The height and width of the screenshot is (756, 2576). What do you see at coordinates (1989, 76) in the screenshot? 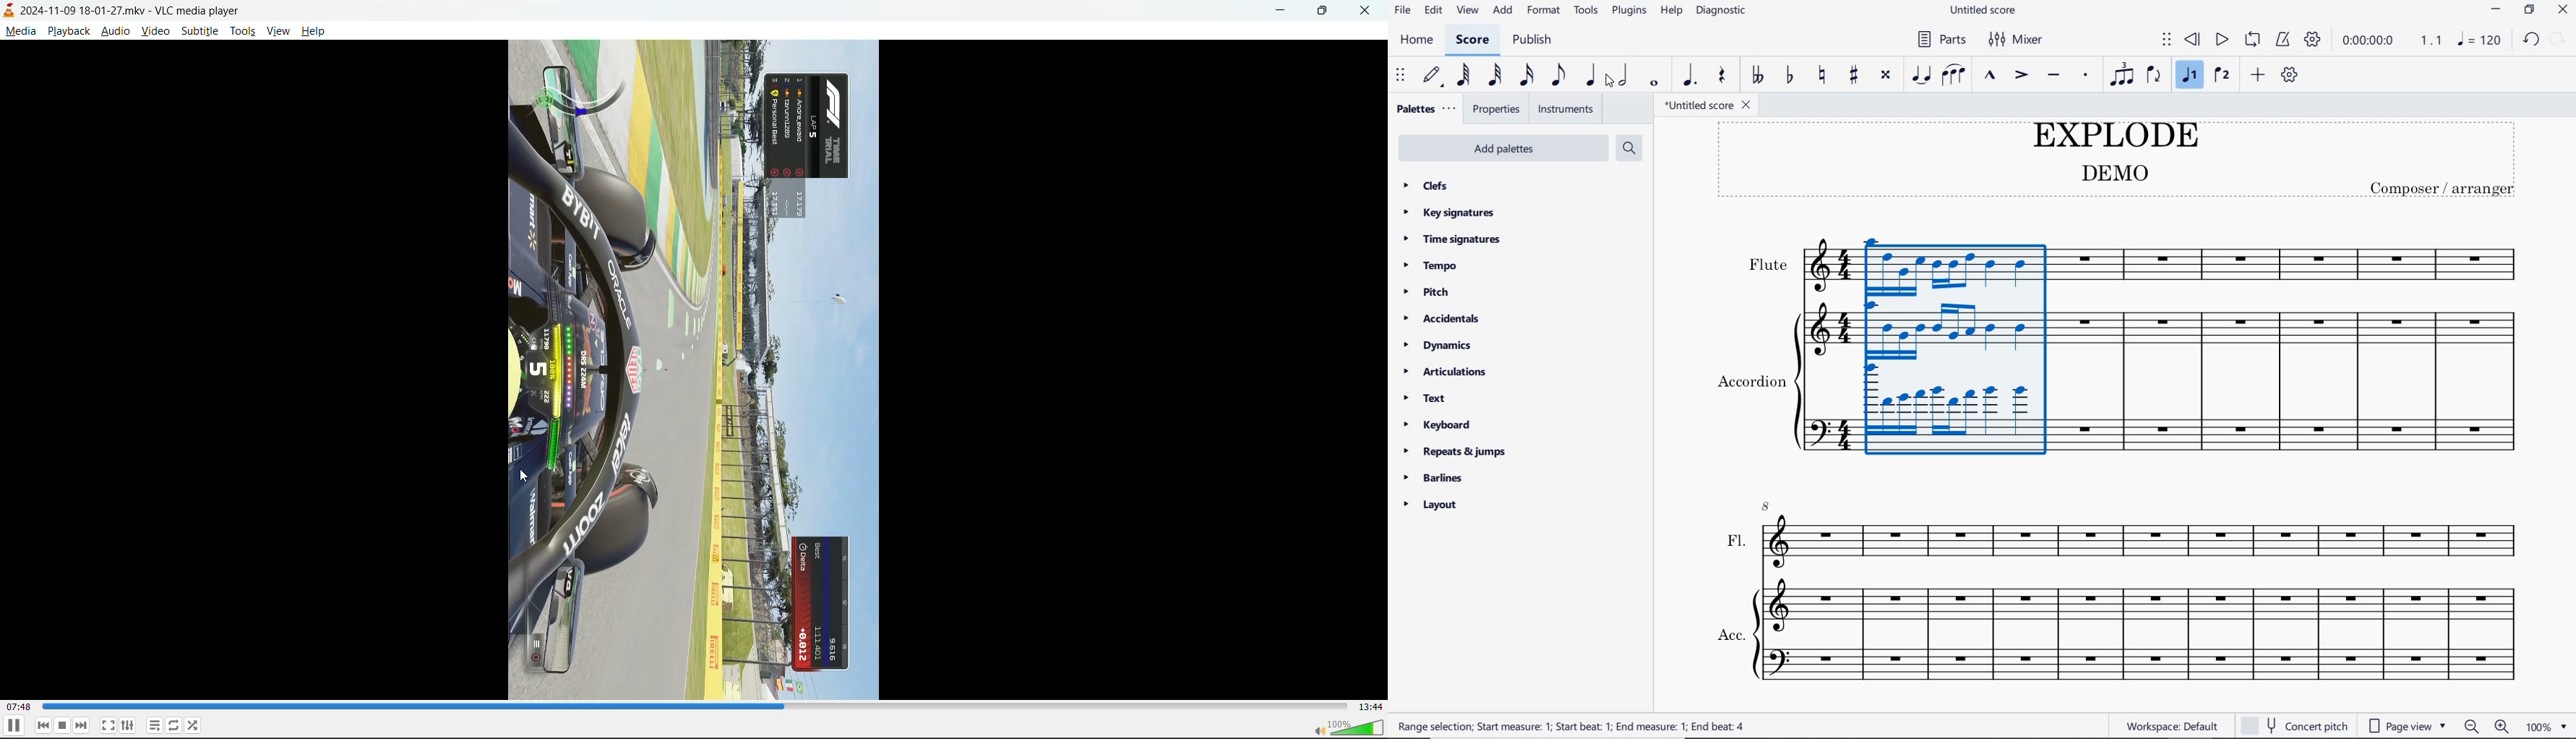
I see `marcato` at bounding box center [1989, 76].